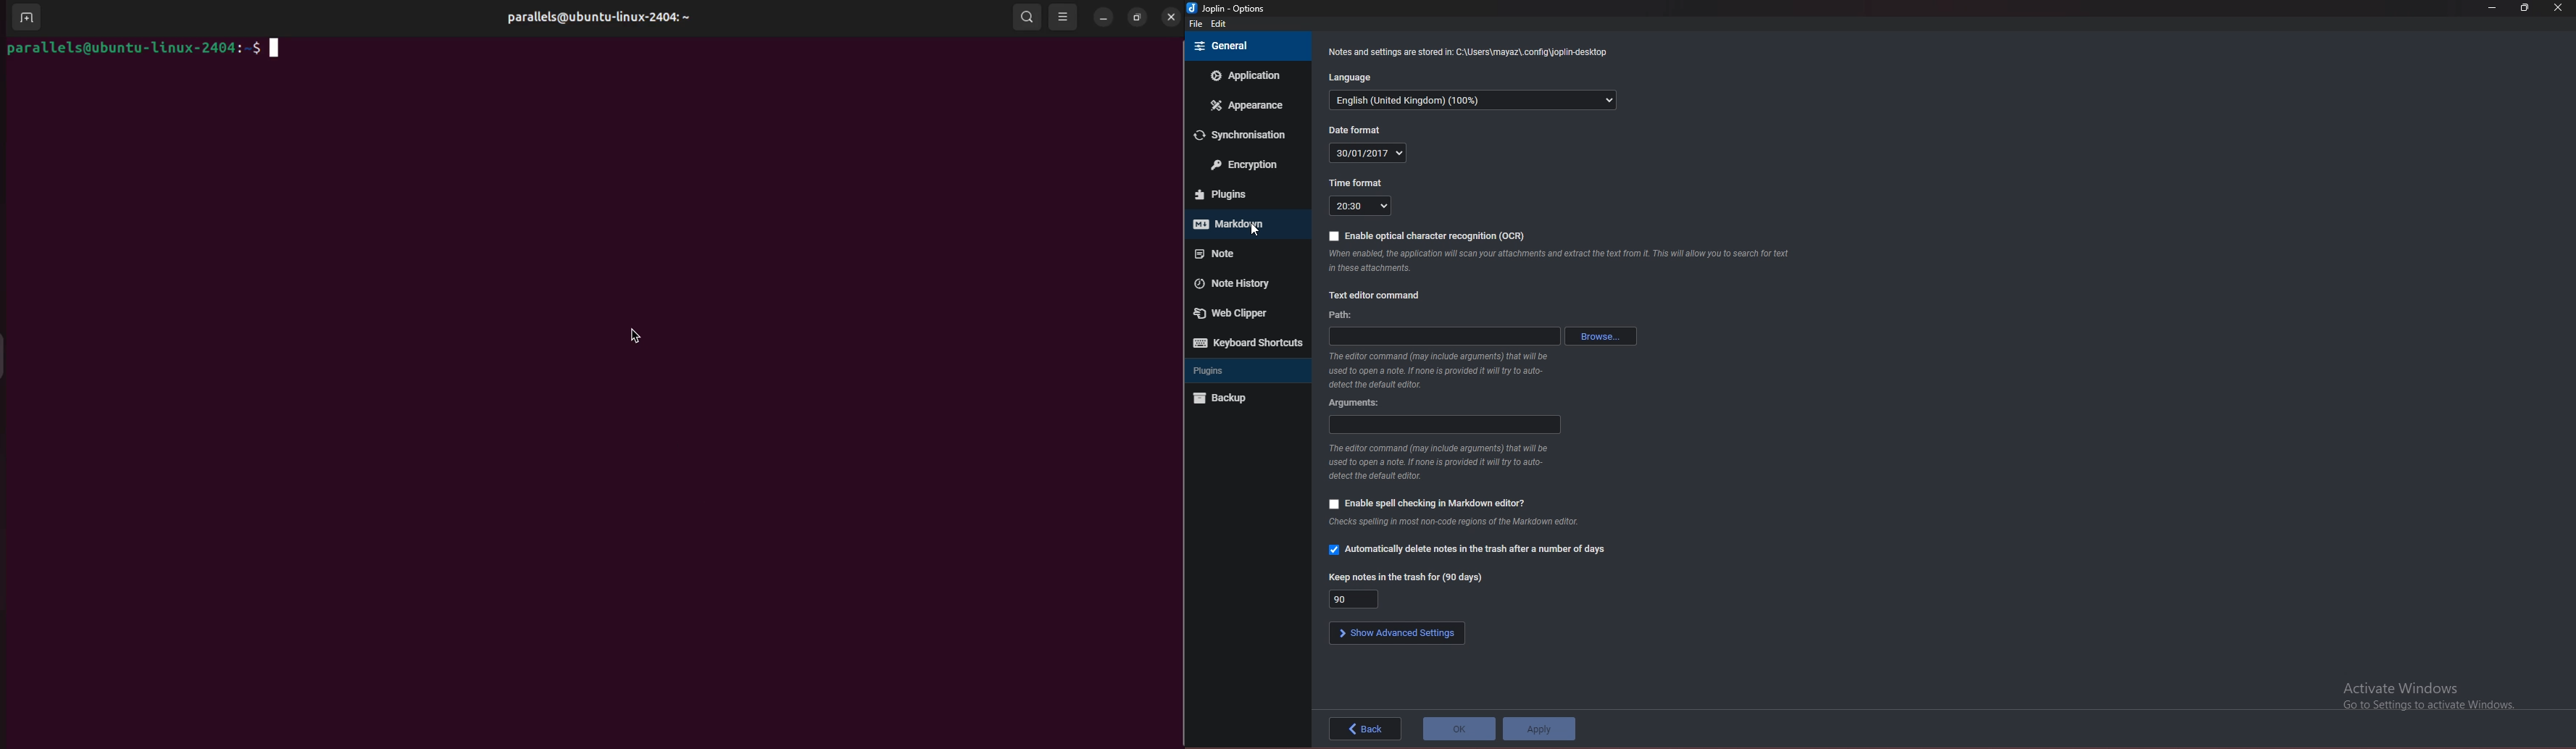  Describe the element at coordinates (1357, 183) in the screenshot. I see `time format` at that location.